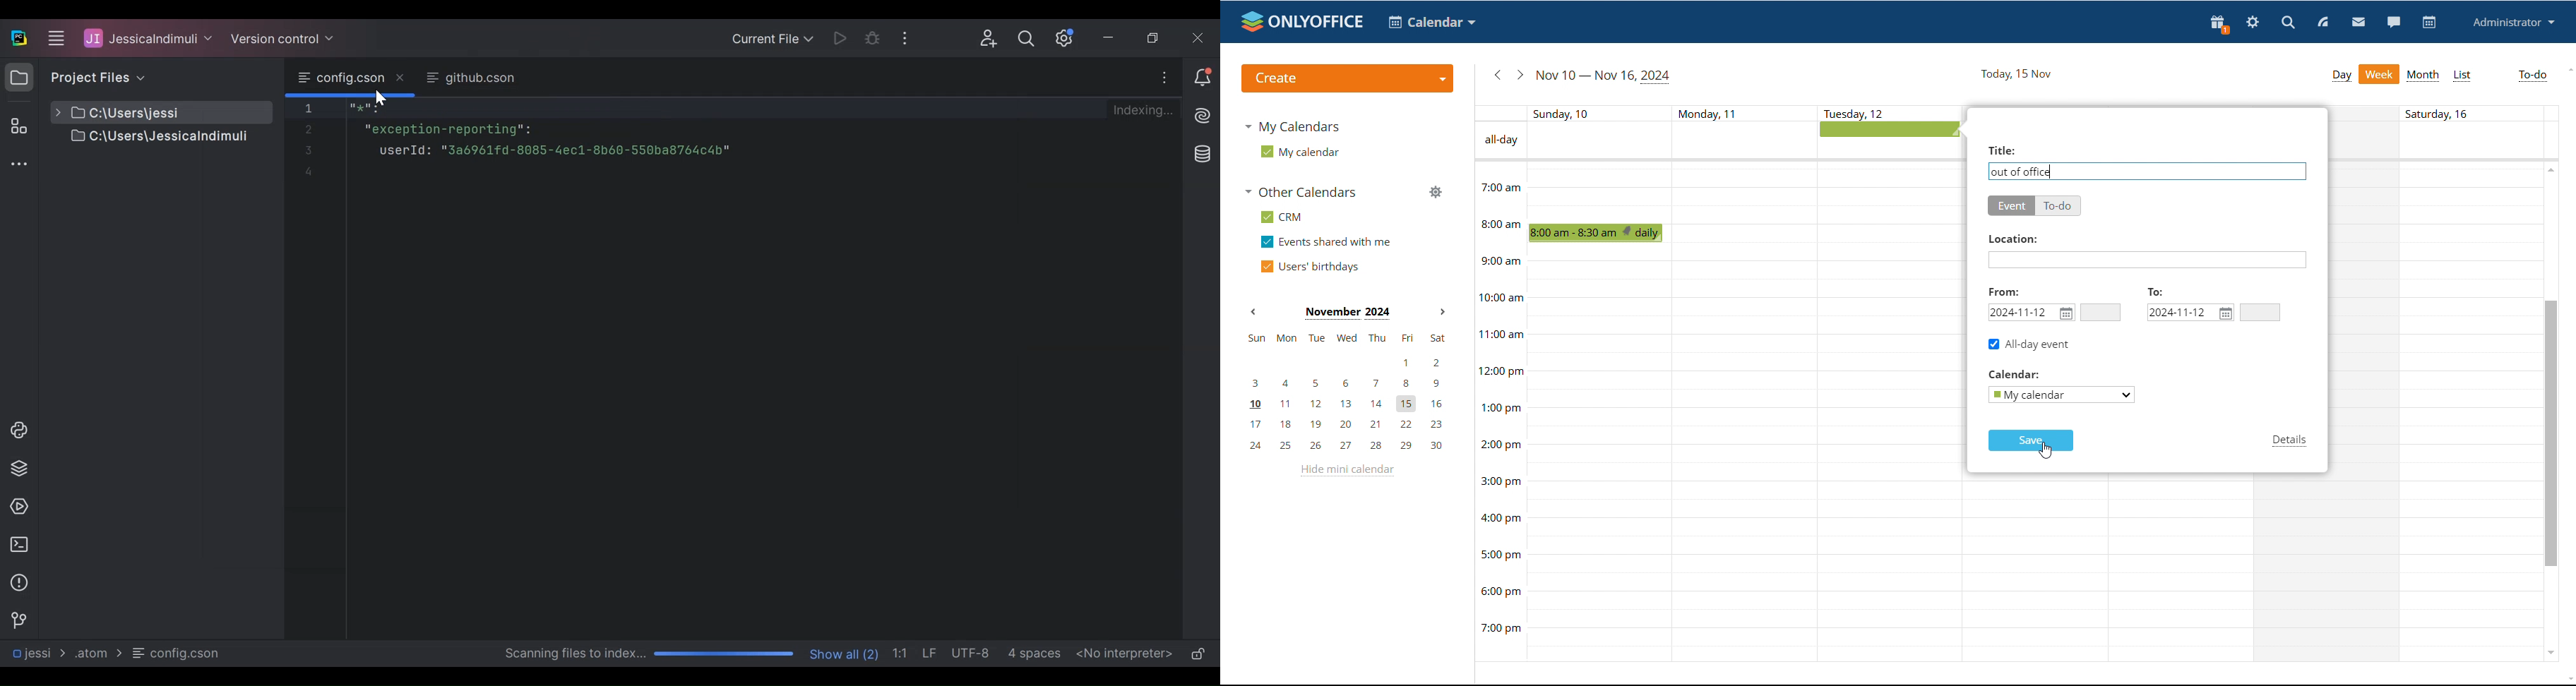 The image size is (2576, 700). Describe the element at coordinates (907, 38) in the screenshot. I see `More Options` at that location.